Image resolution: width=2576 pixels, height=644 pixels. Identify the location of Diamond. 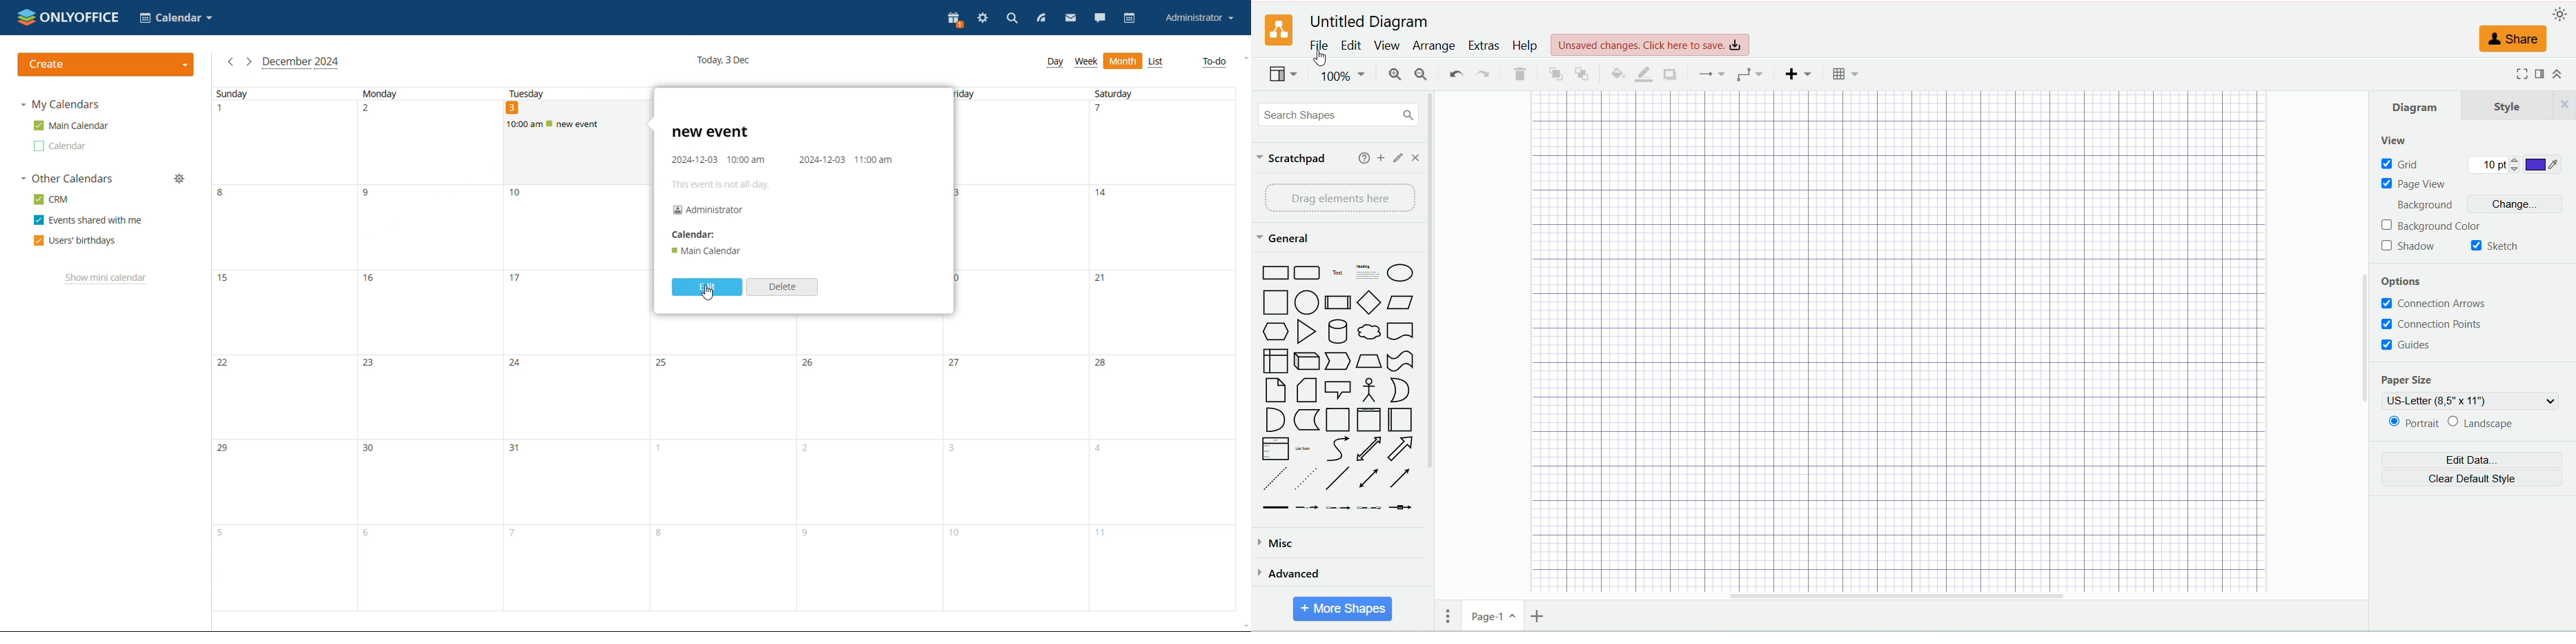
(1370, 304).